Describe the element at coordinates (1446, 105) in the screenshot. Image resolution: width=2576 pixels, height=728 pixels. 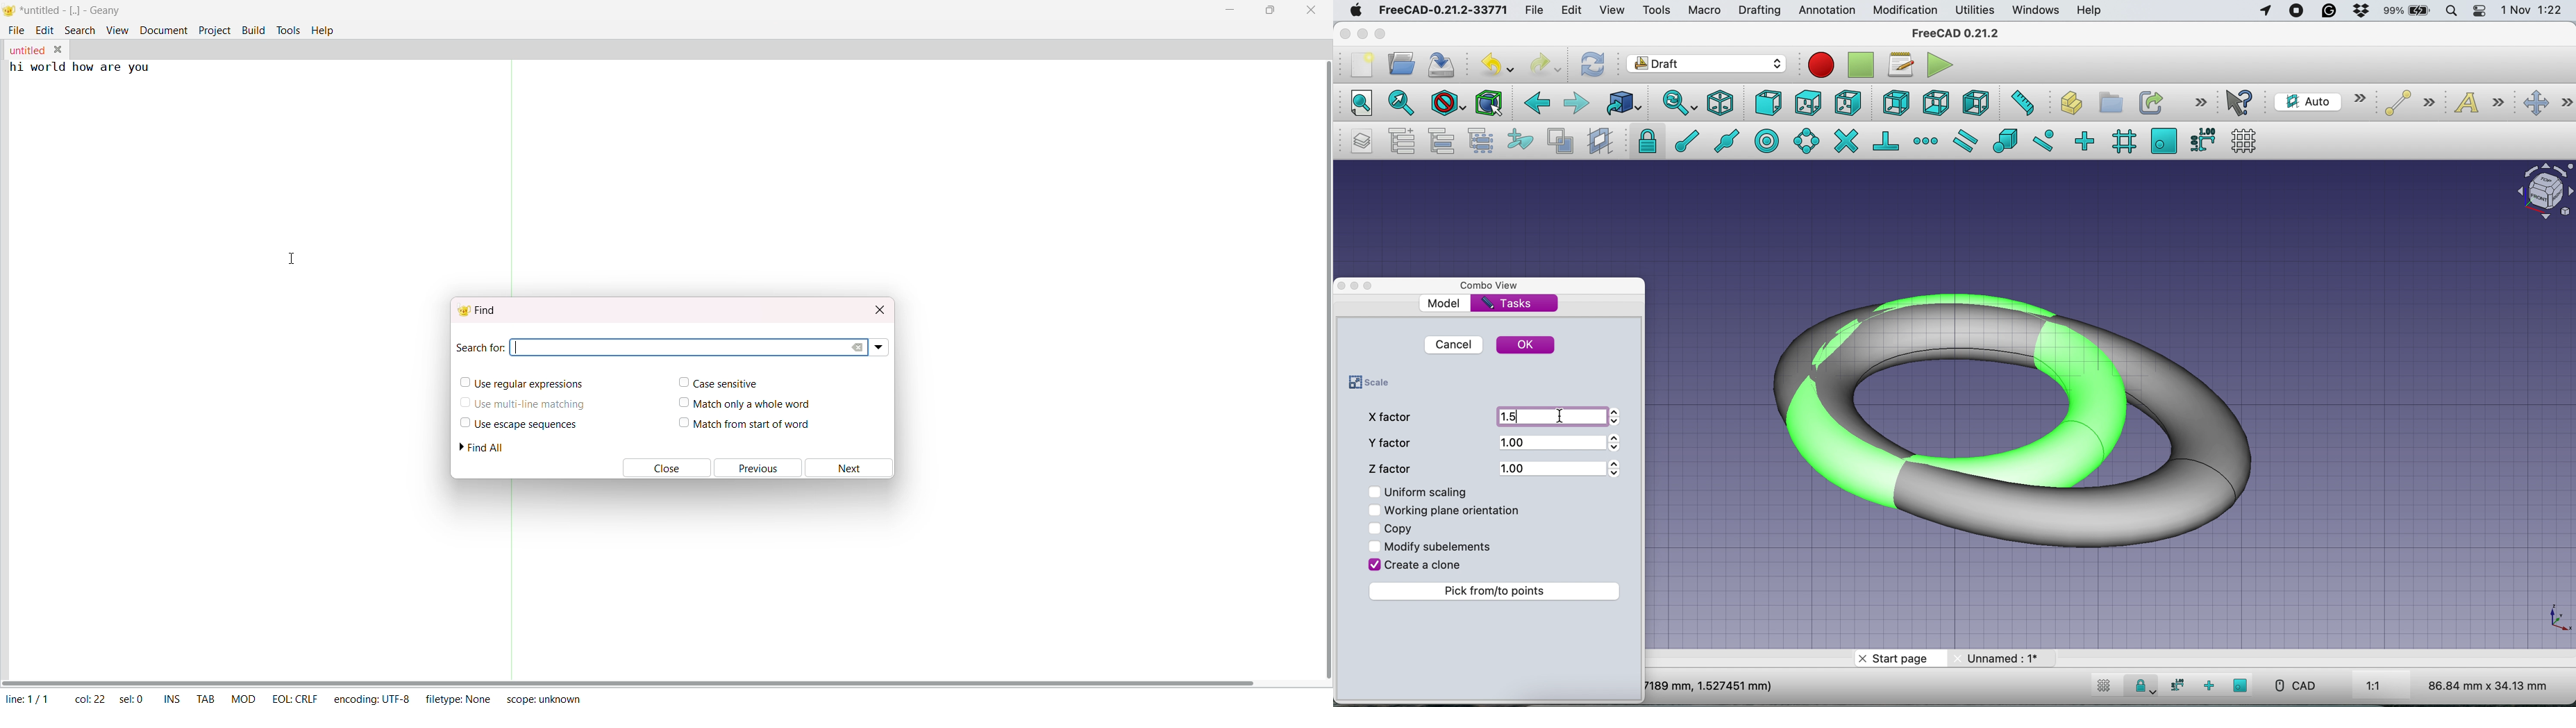
I see `draw style` at that location.